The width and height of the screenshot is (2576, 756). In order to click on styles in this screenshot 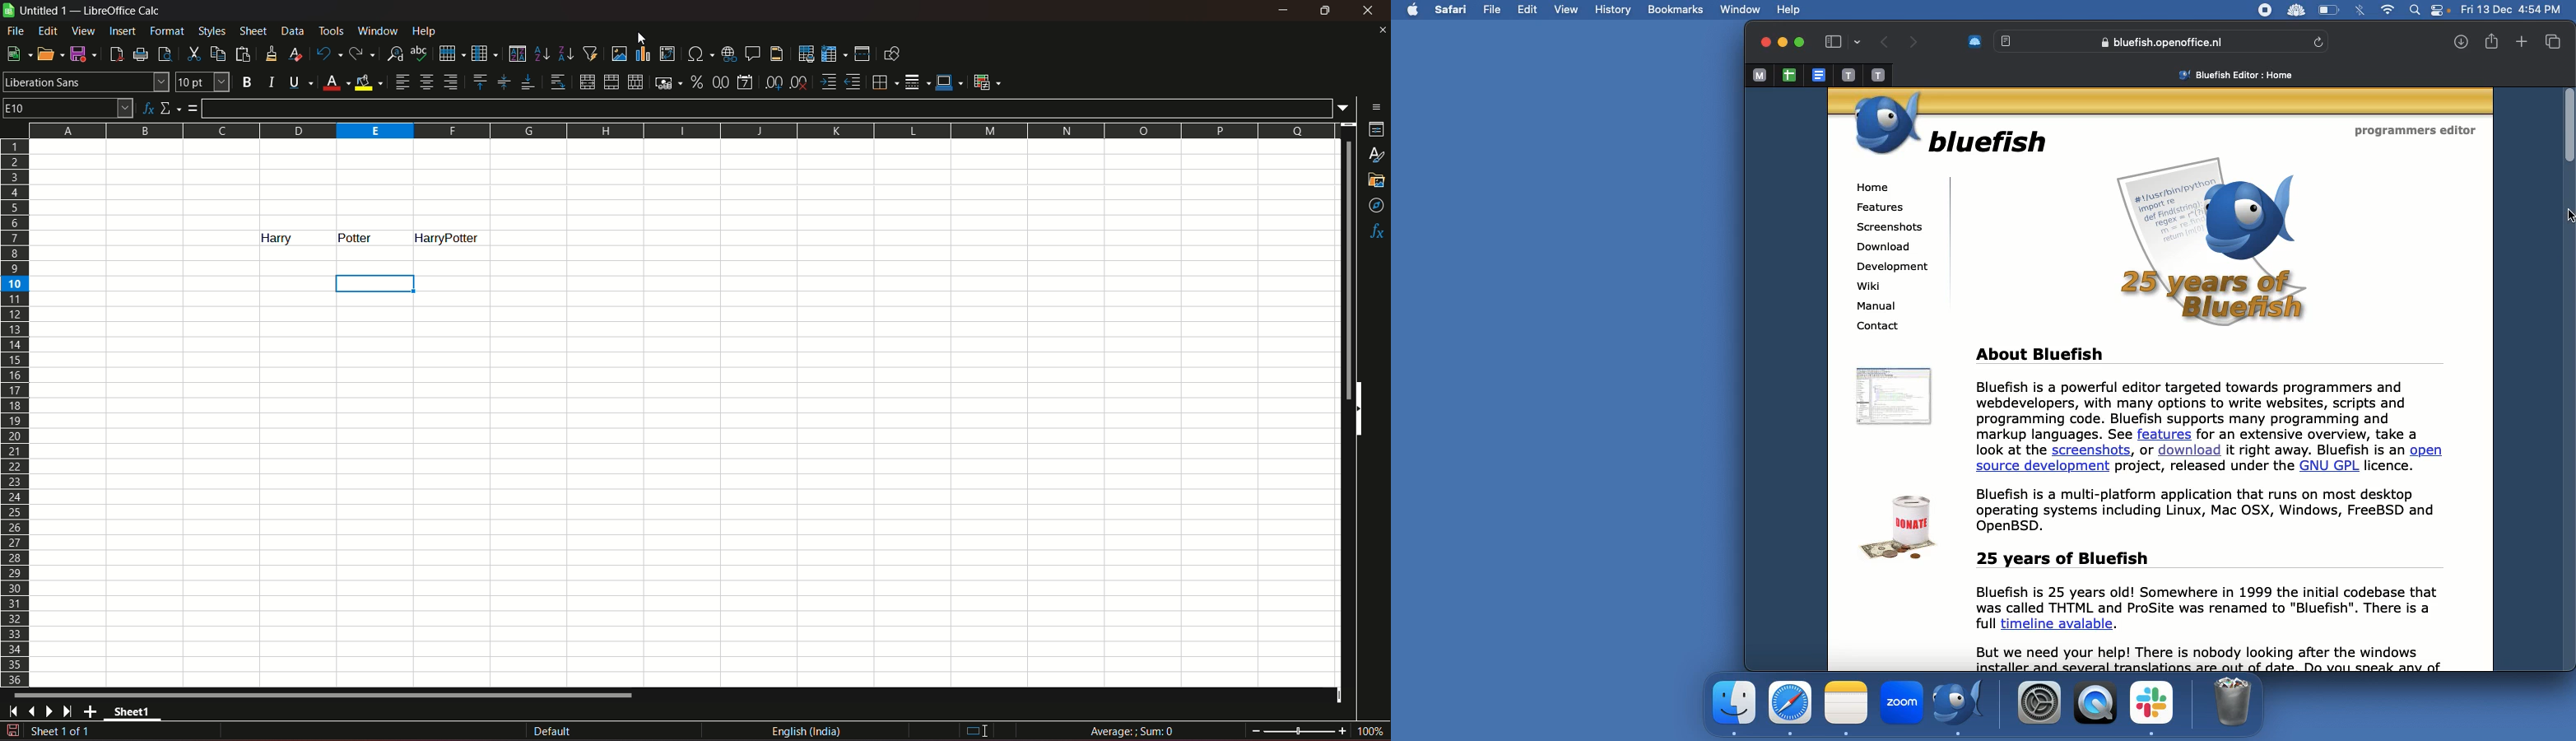, I will do `click(1378, 156)`.